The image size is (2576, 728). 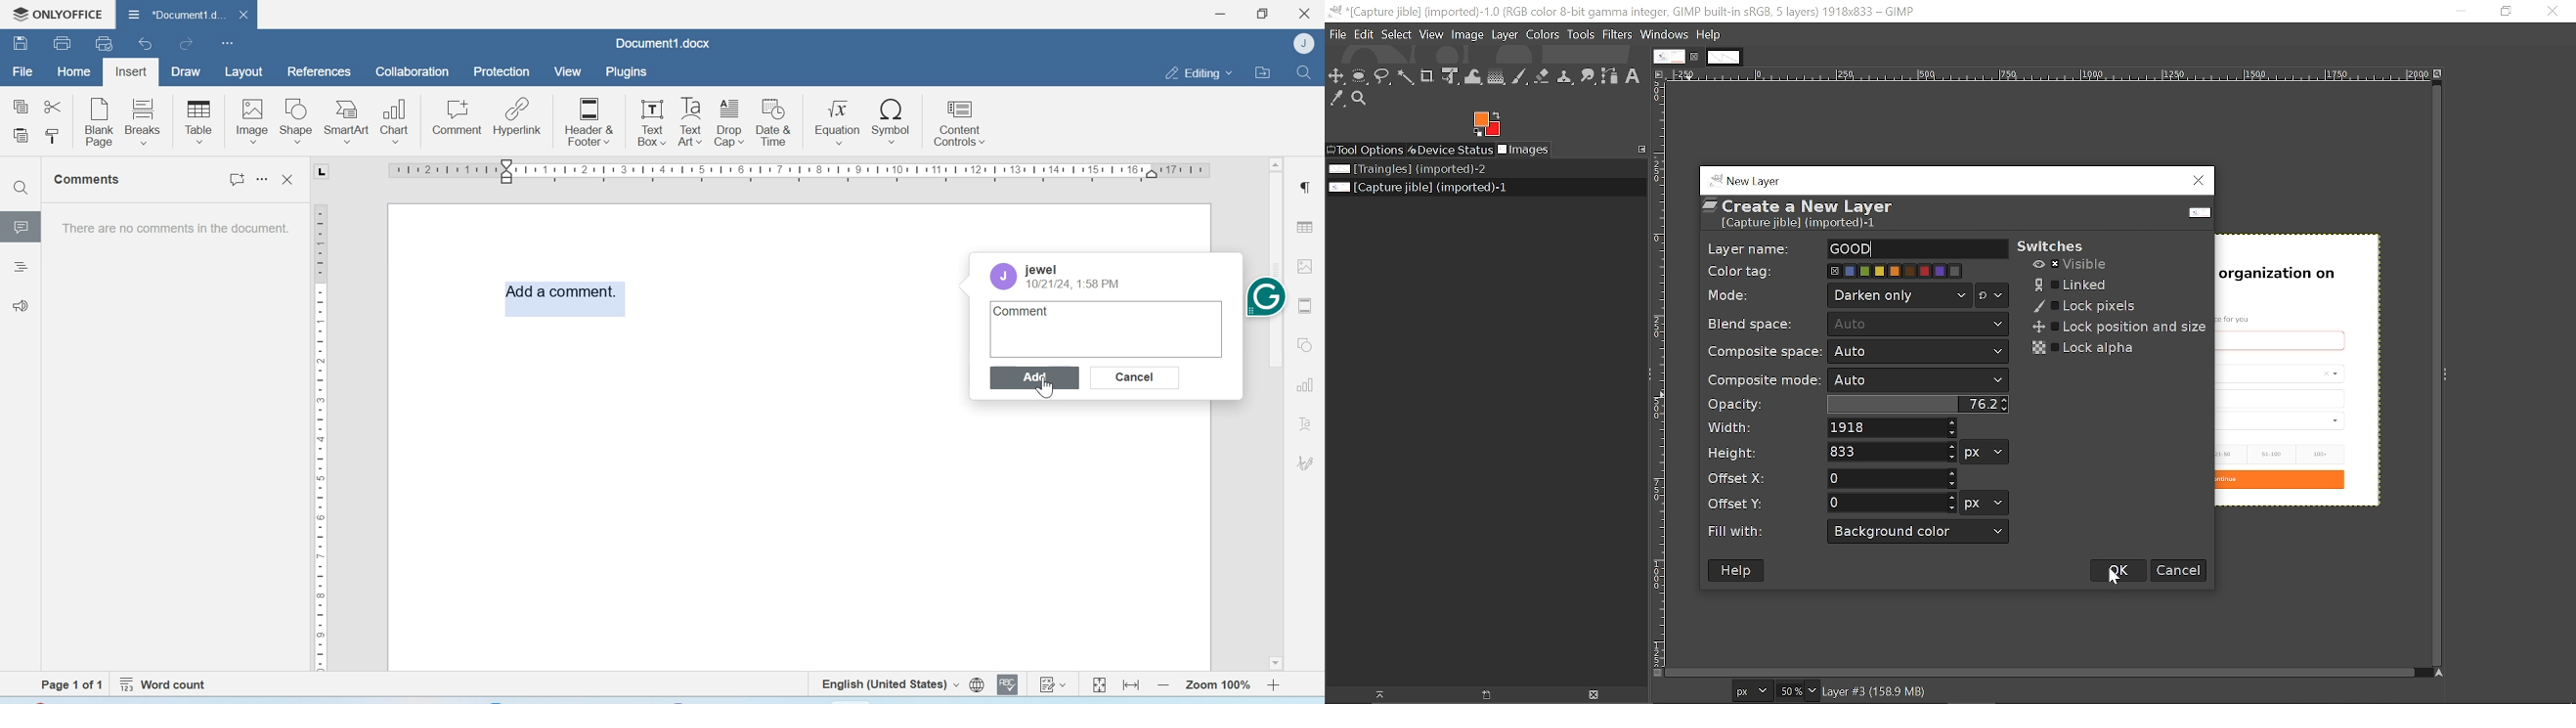 What do you see at coordinates (2077, 285) in the screenshot?
I see `Linked` at bounding box center [2077, 285].